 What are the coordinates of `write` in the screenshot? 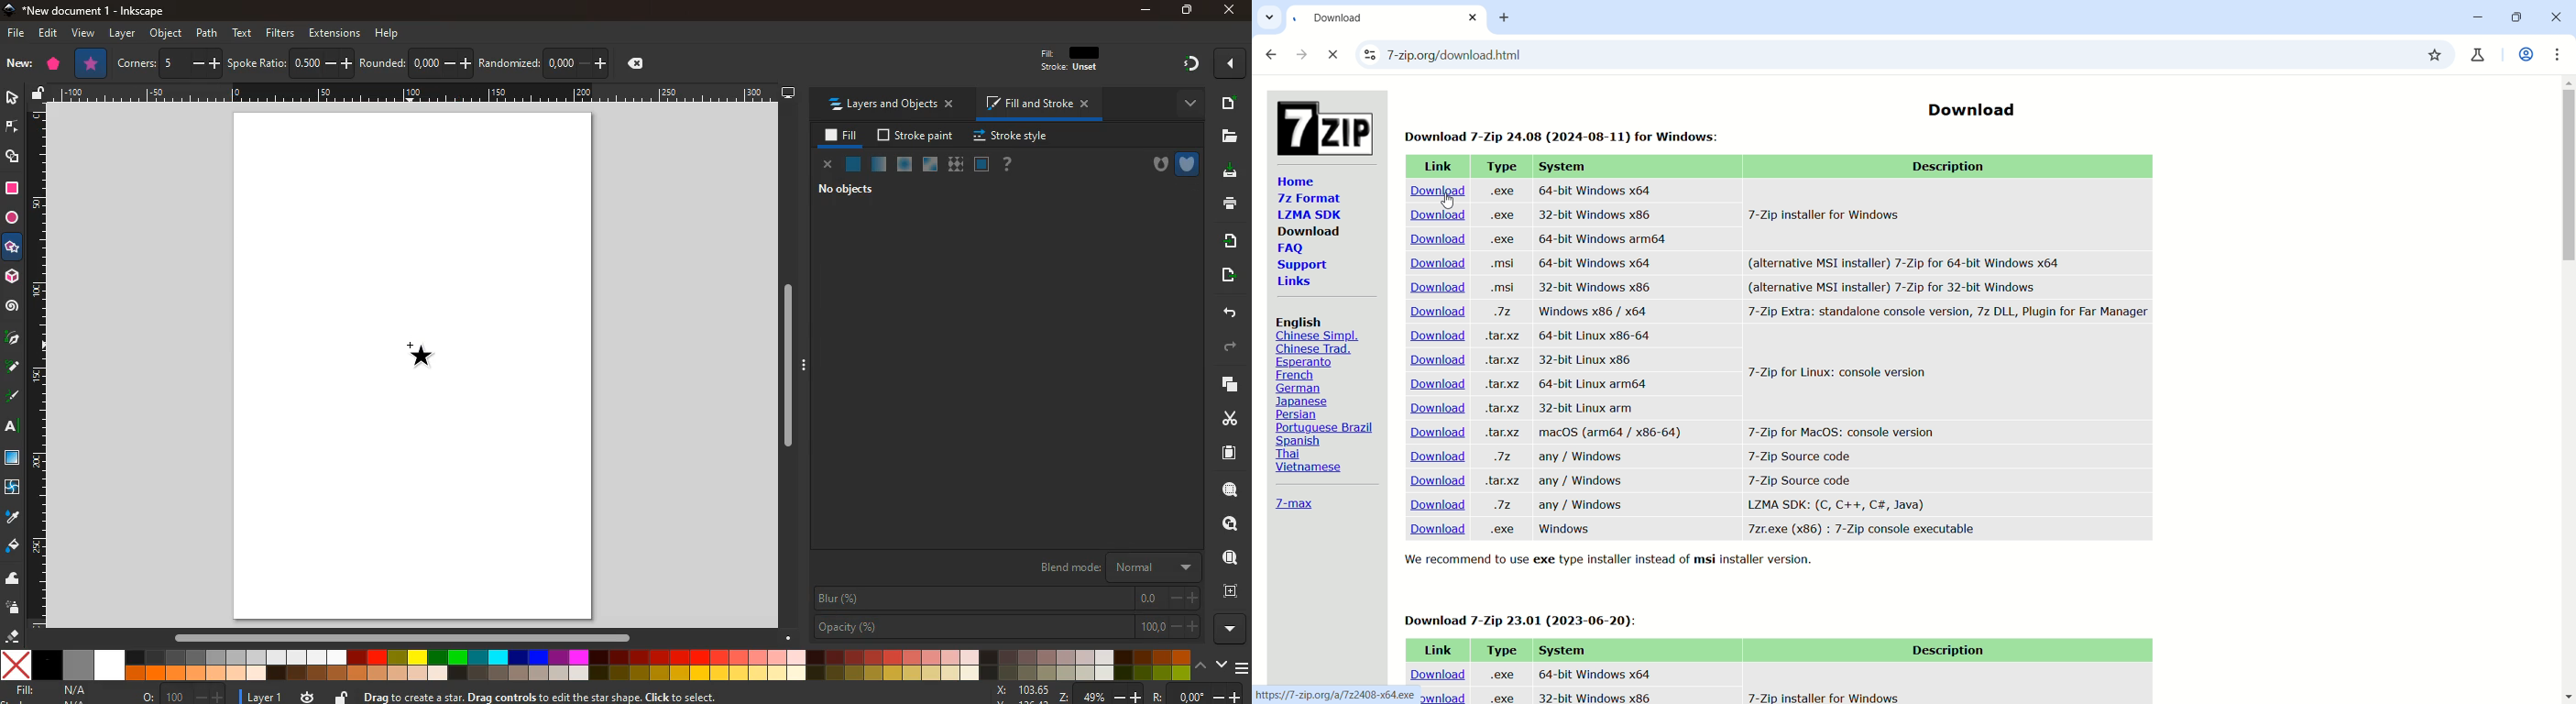 It's located at (13, 368).